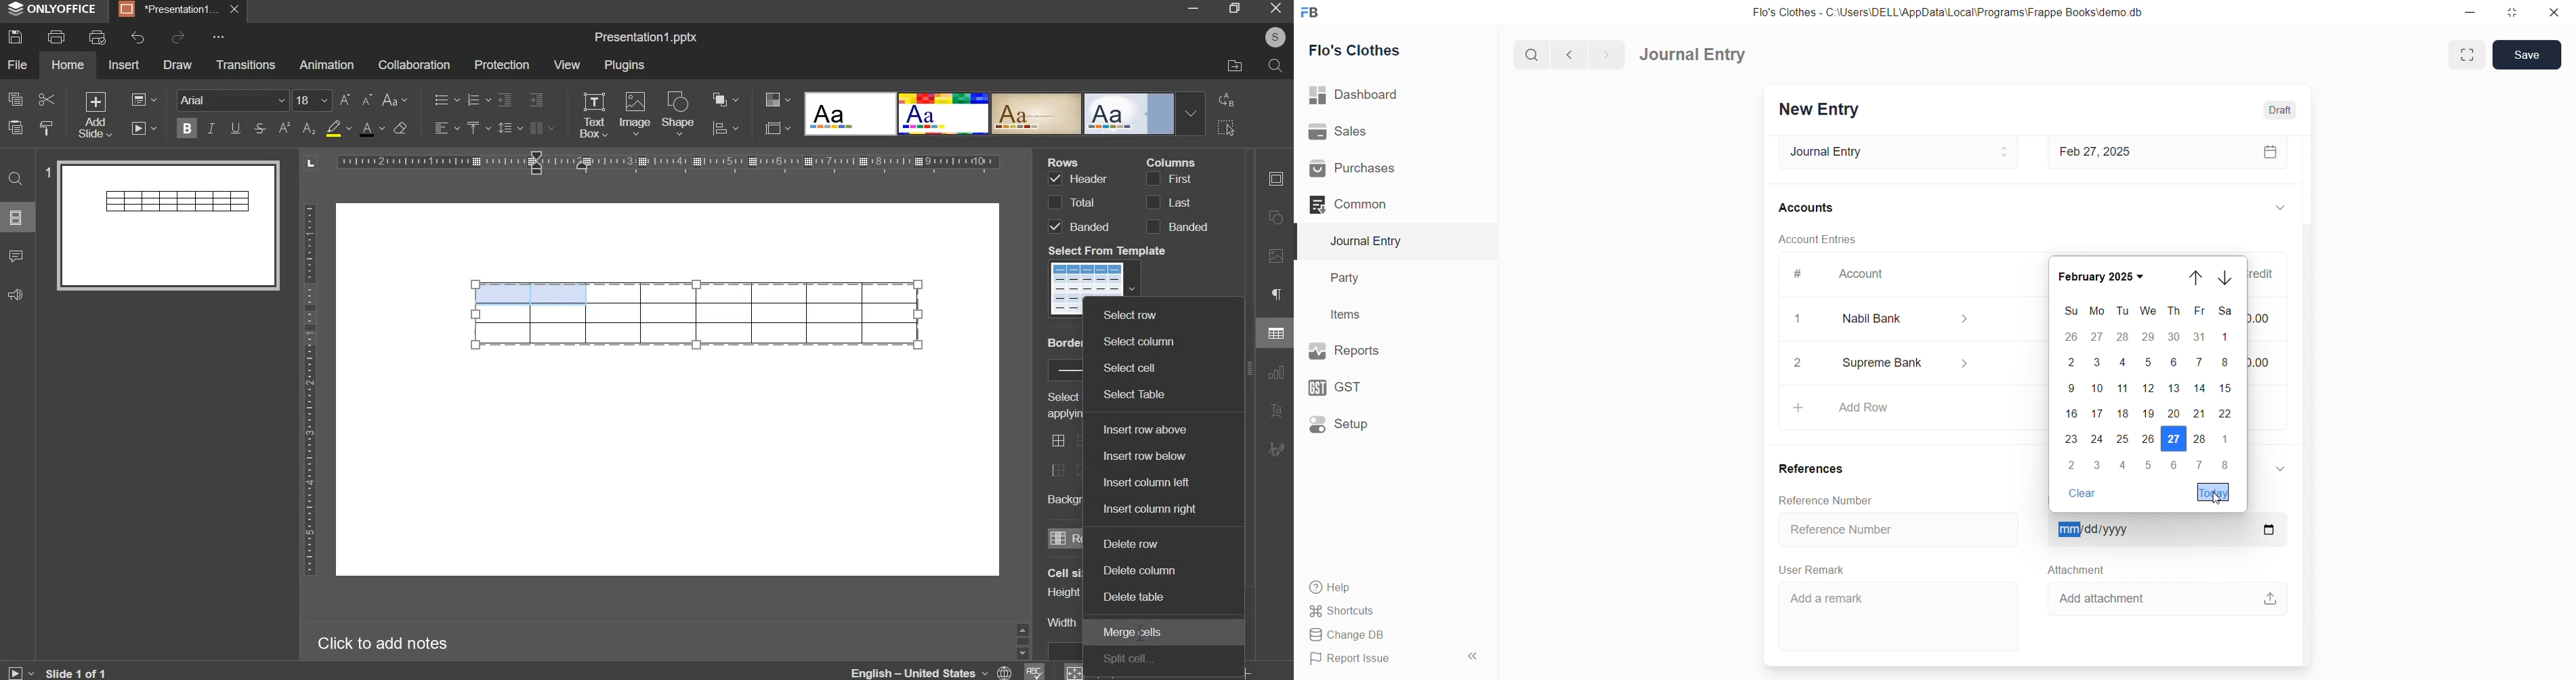 This screenshot has height=700, width=2576. What do you see at coordinates (1610, 54) in the screenshot?
I see `navigate forward` at bounding box center [1610, 54].